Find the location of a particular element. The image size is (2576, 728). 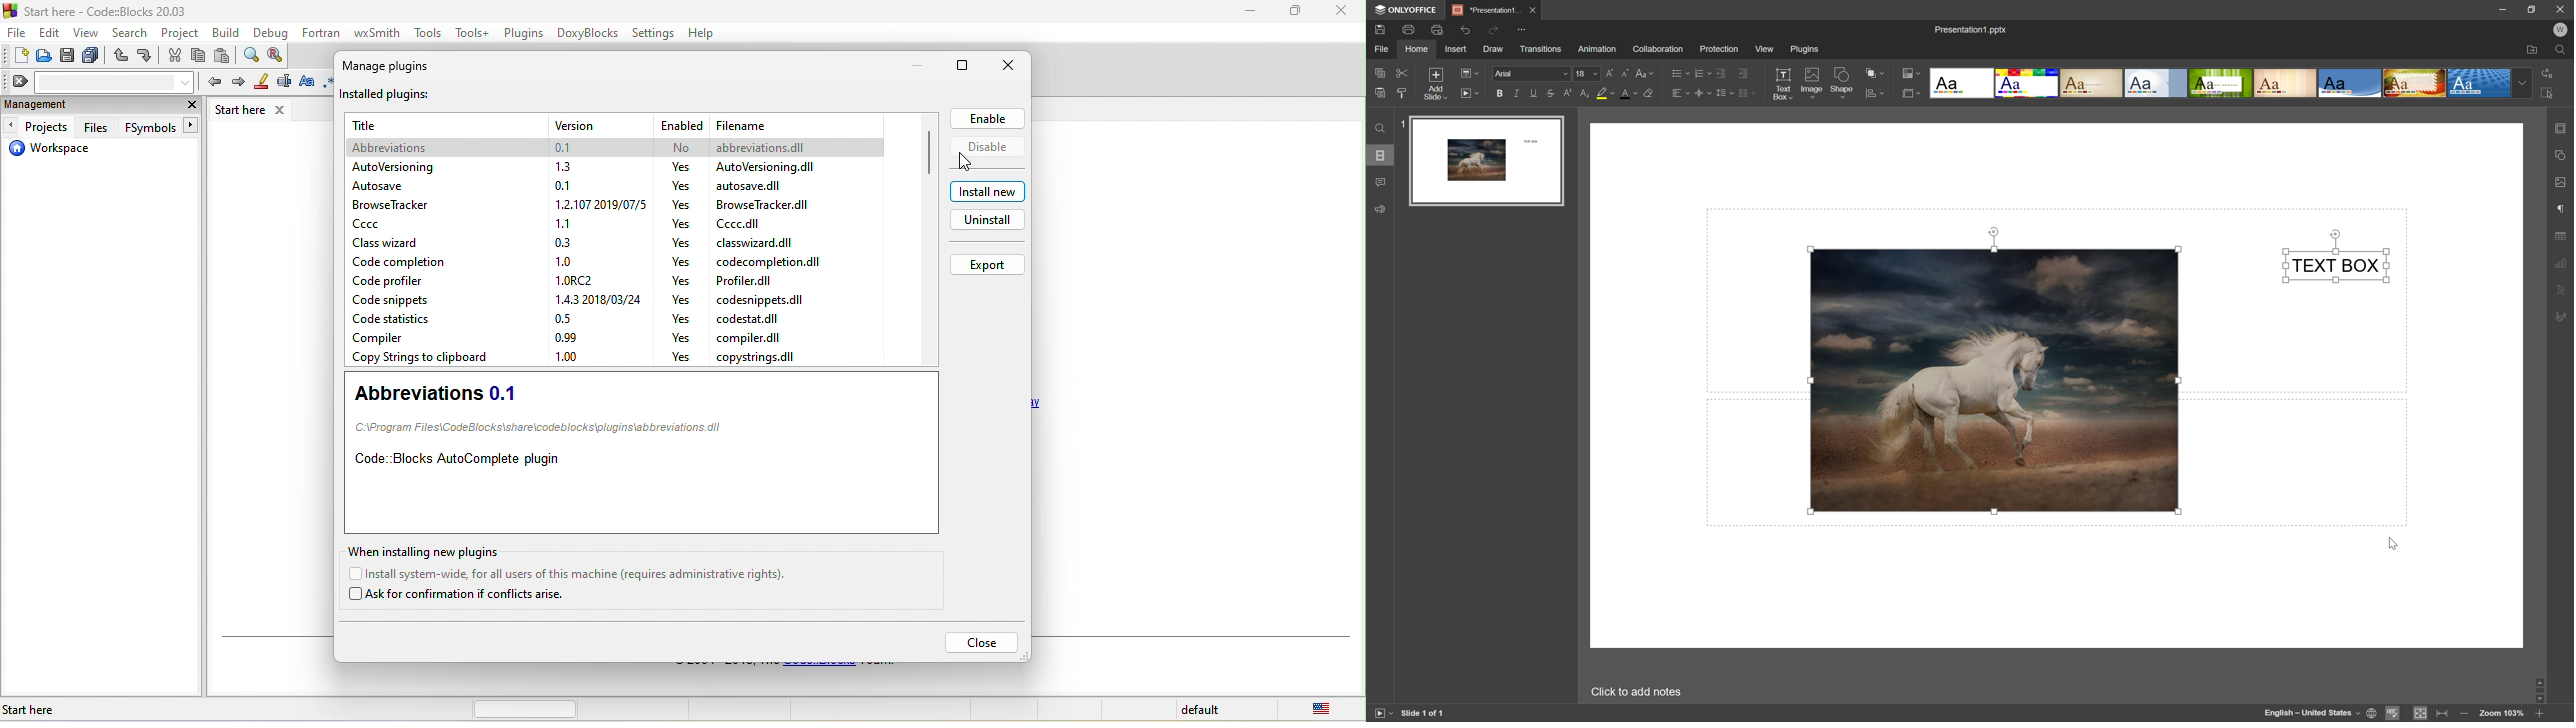

yes is located at coordinates (680, 356).